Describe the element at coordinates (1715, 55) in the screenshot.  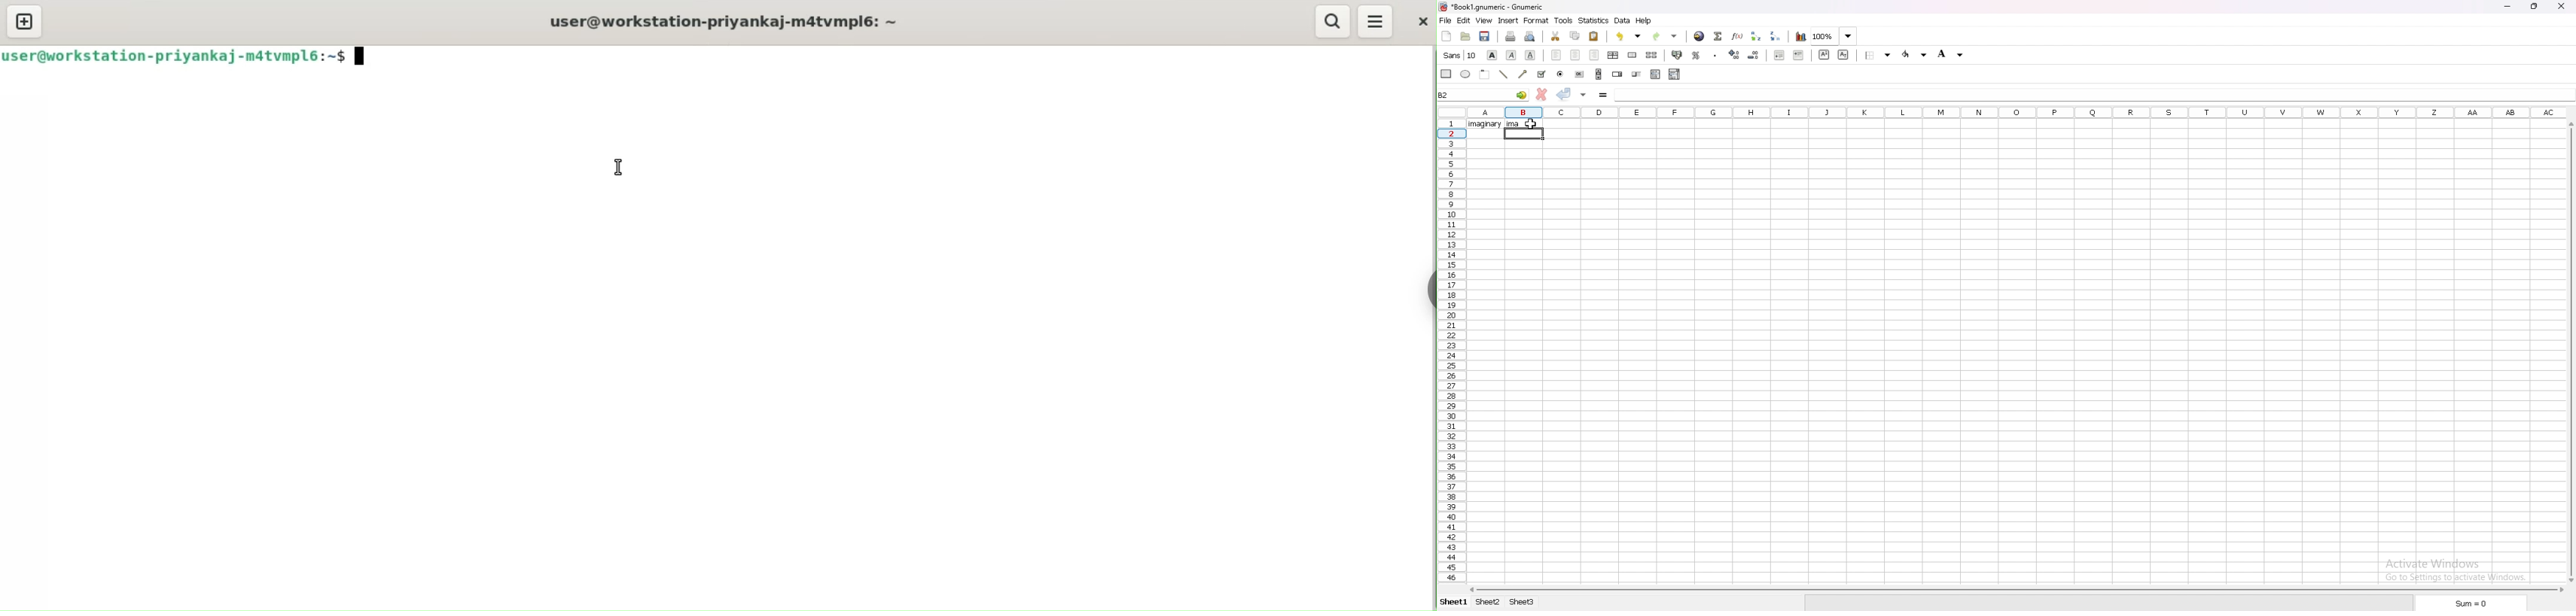
I see `thousands separator` at that location.